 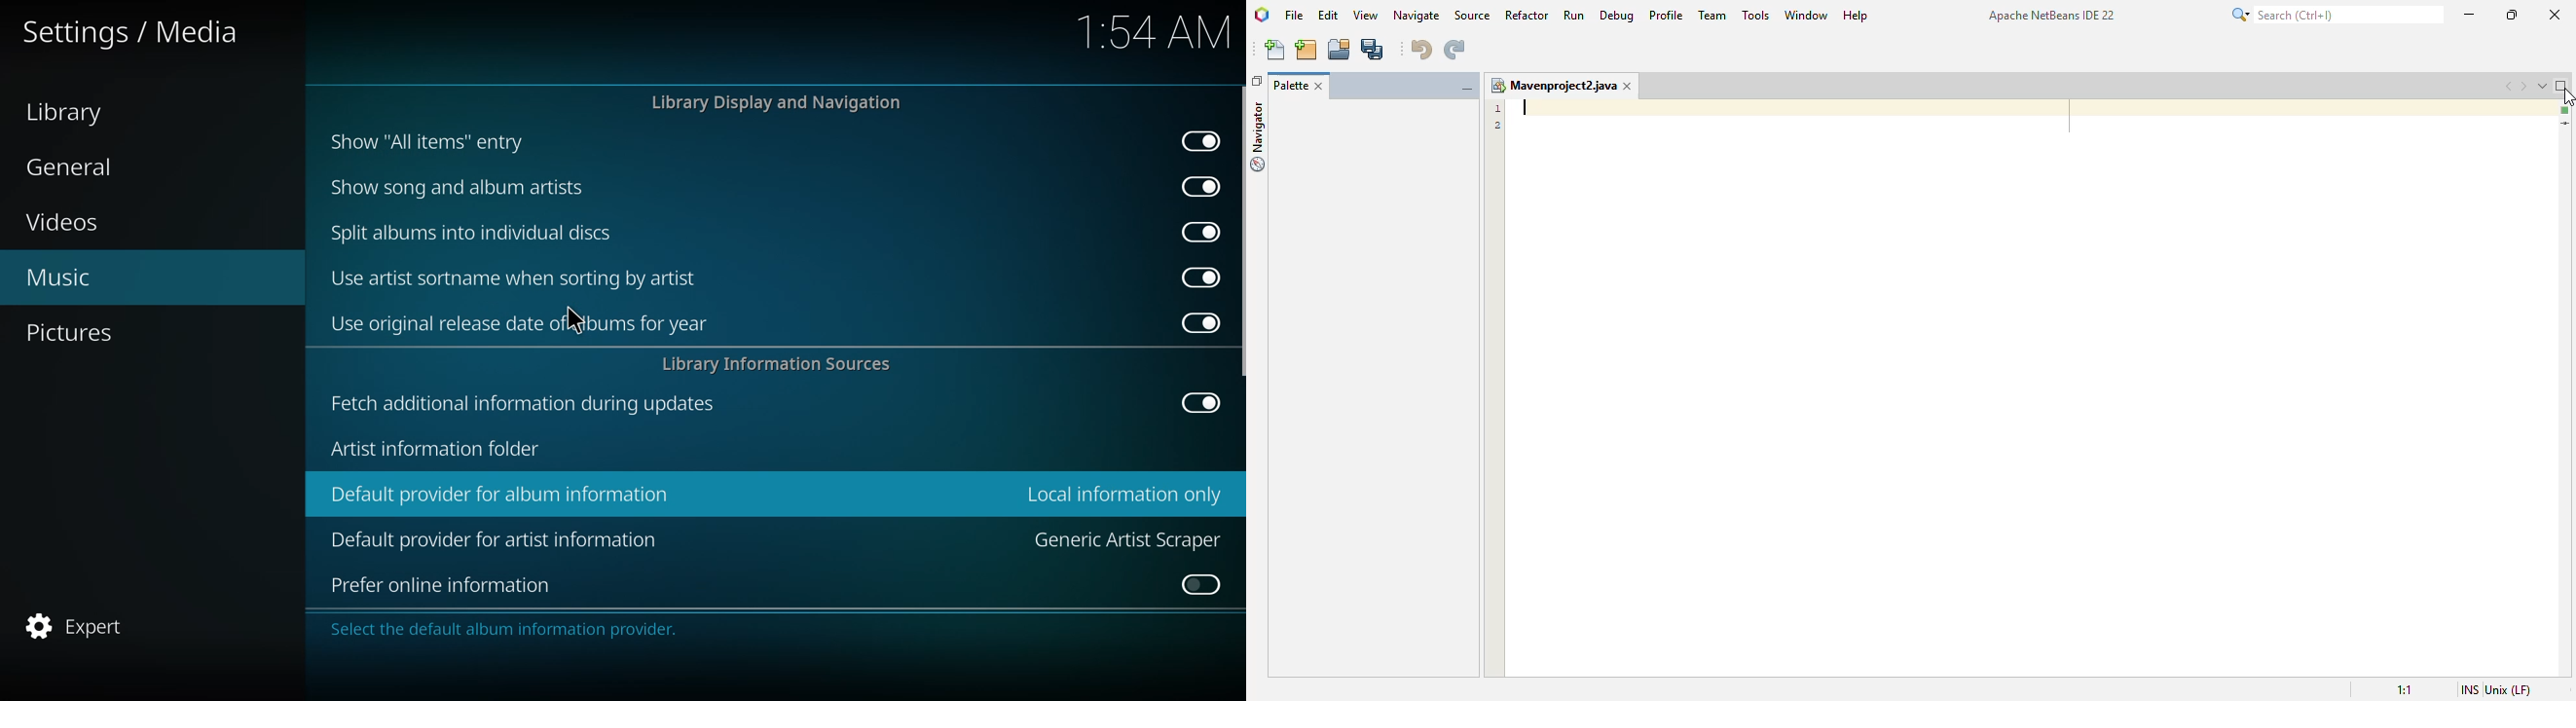 I want to click on maximize, so click(x=2512, y=15).